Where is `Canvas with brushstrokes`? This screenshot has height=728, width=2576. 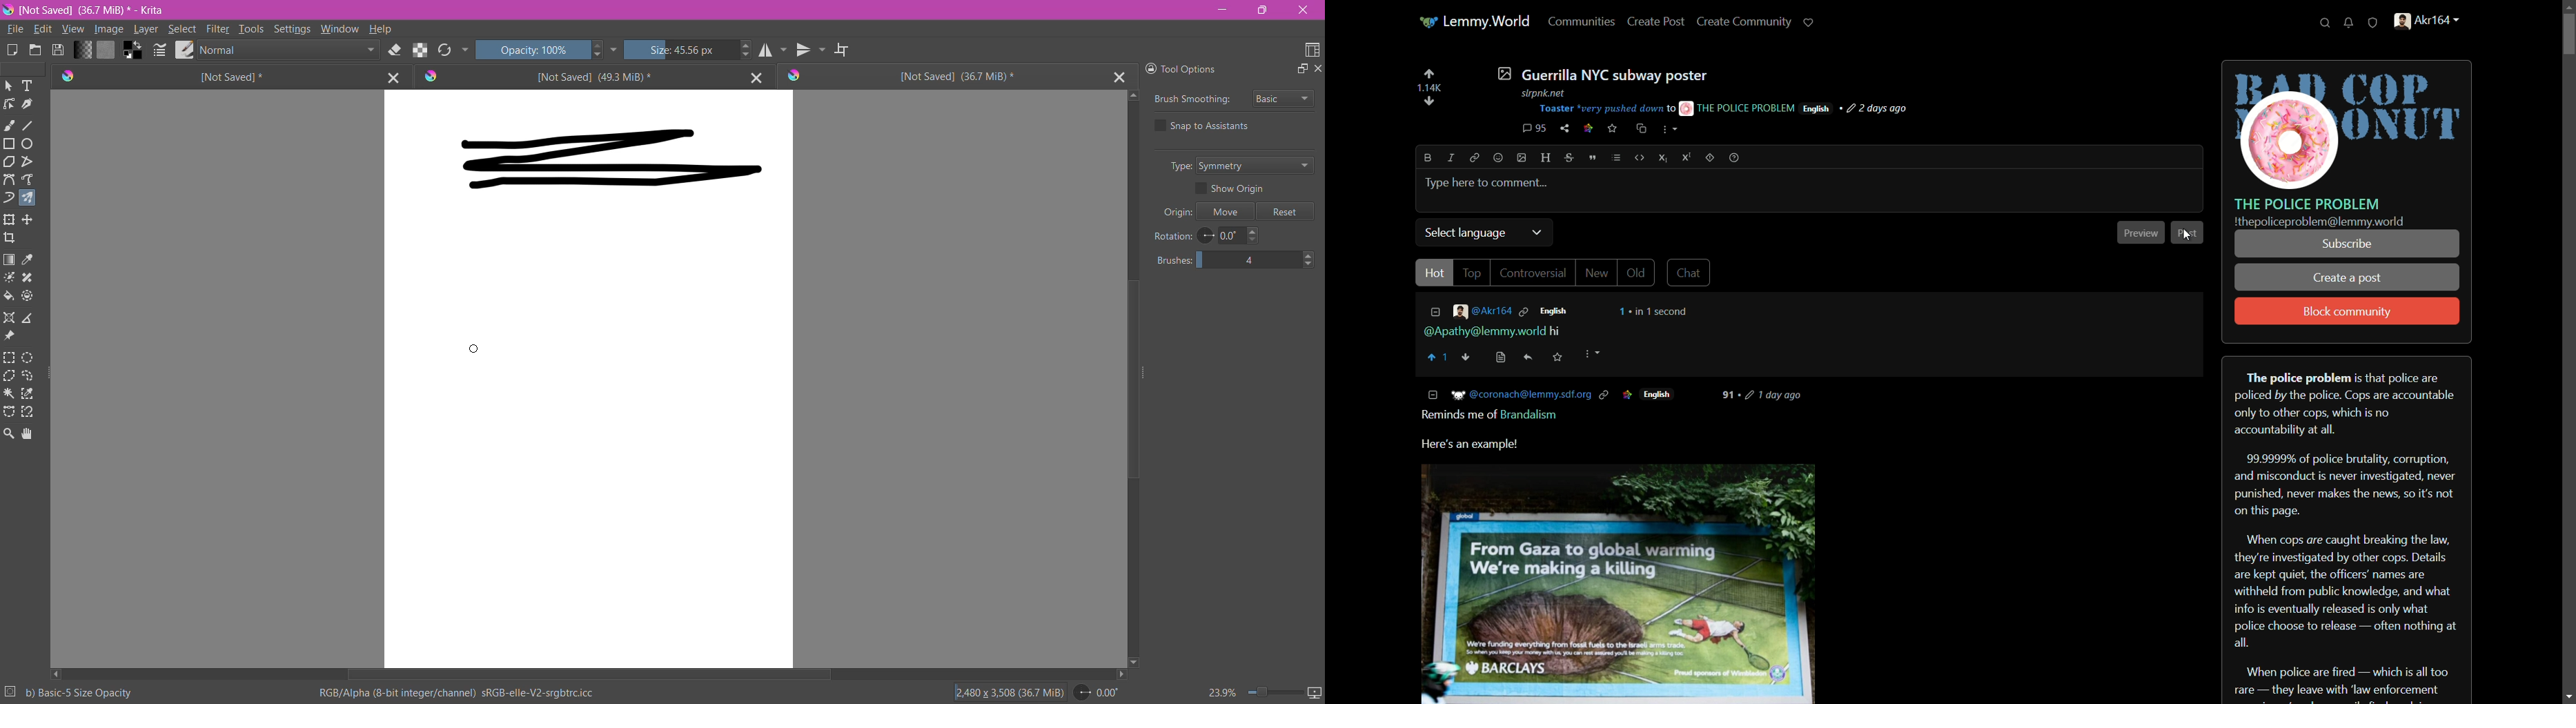
Canvas with brushstrokes is located at coordinates (589, 379).